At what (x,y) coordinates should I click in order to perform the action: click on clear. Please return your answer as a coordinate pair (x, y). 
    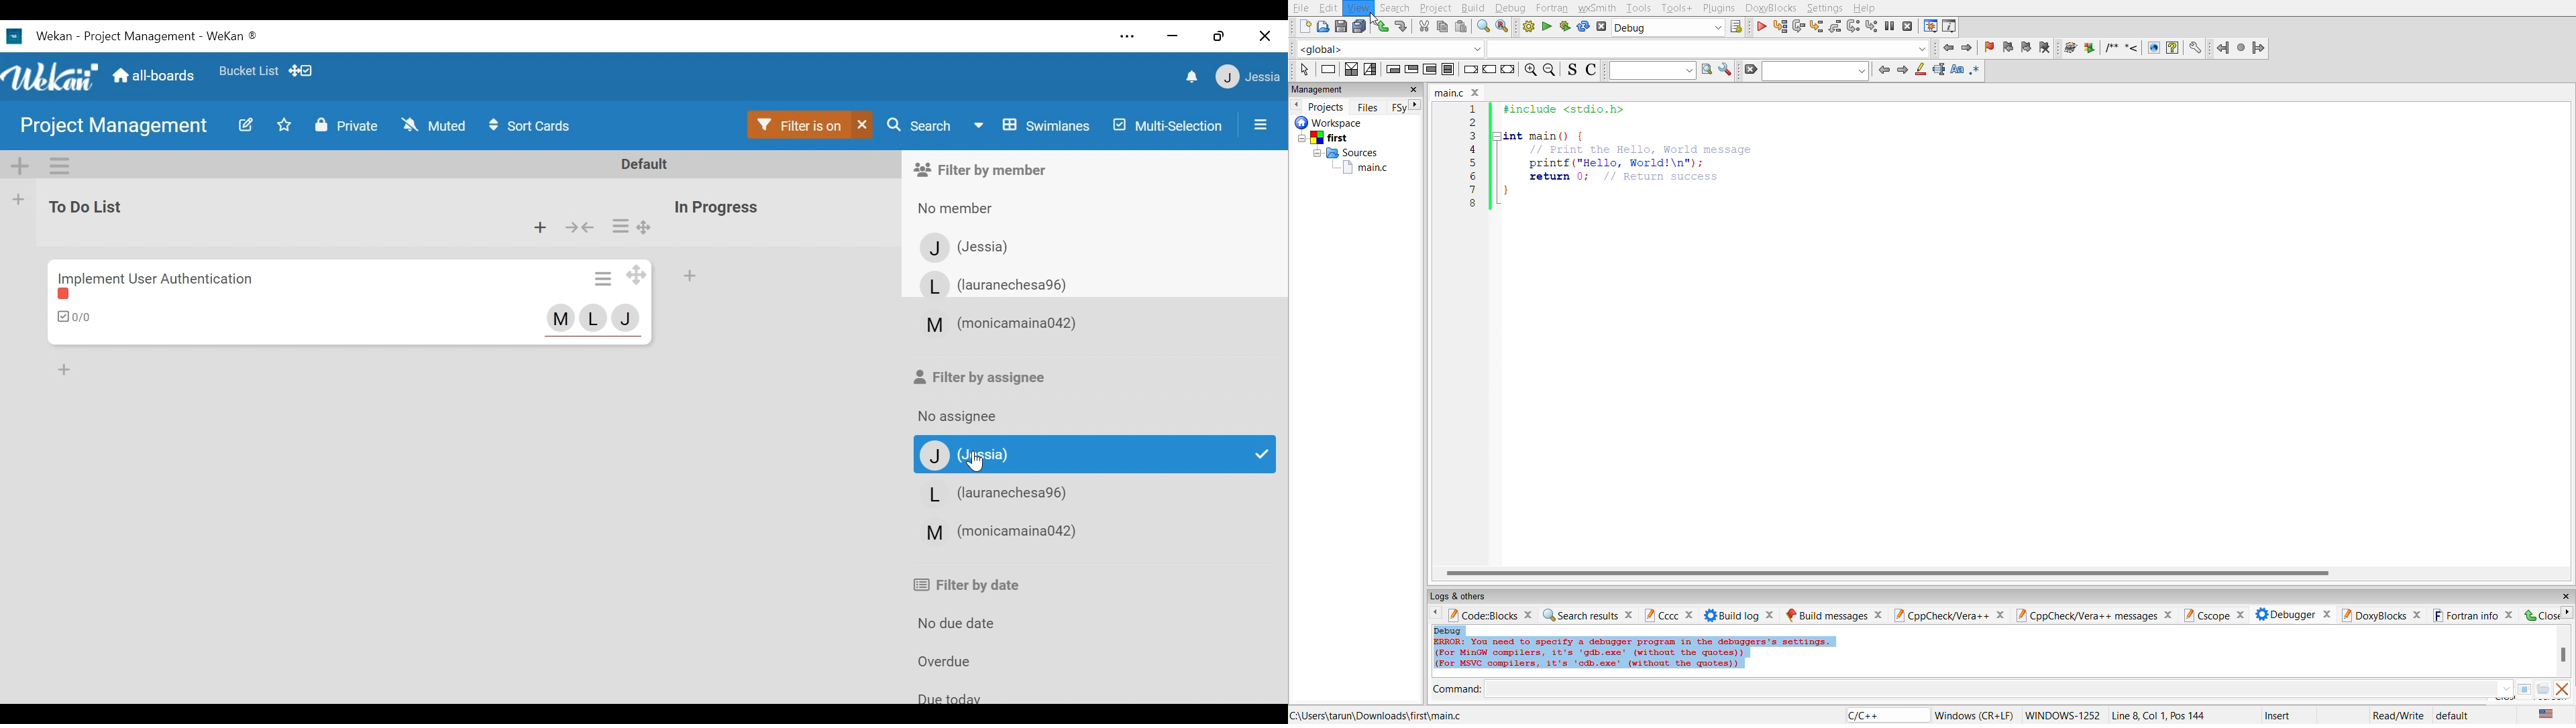
    Looking at the image, I should click on (1751, 69).